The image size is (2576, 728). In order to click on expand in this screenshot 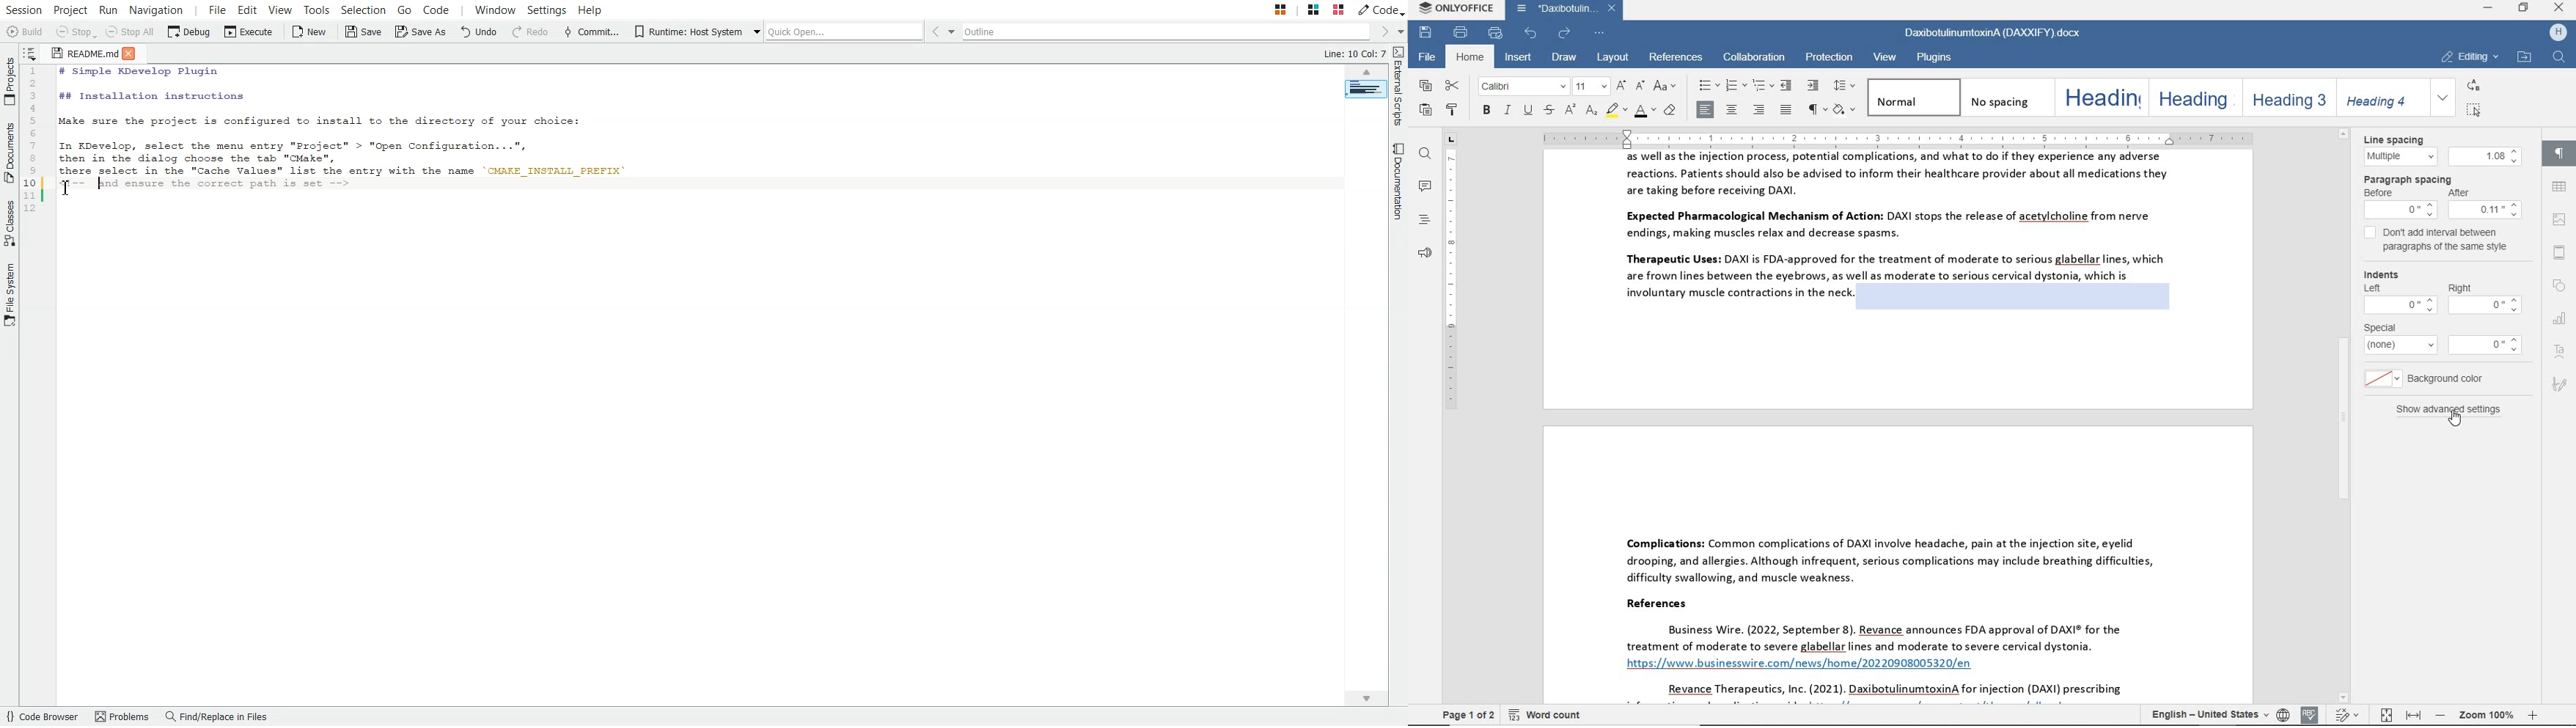, I will do `click(2443, 97)`.